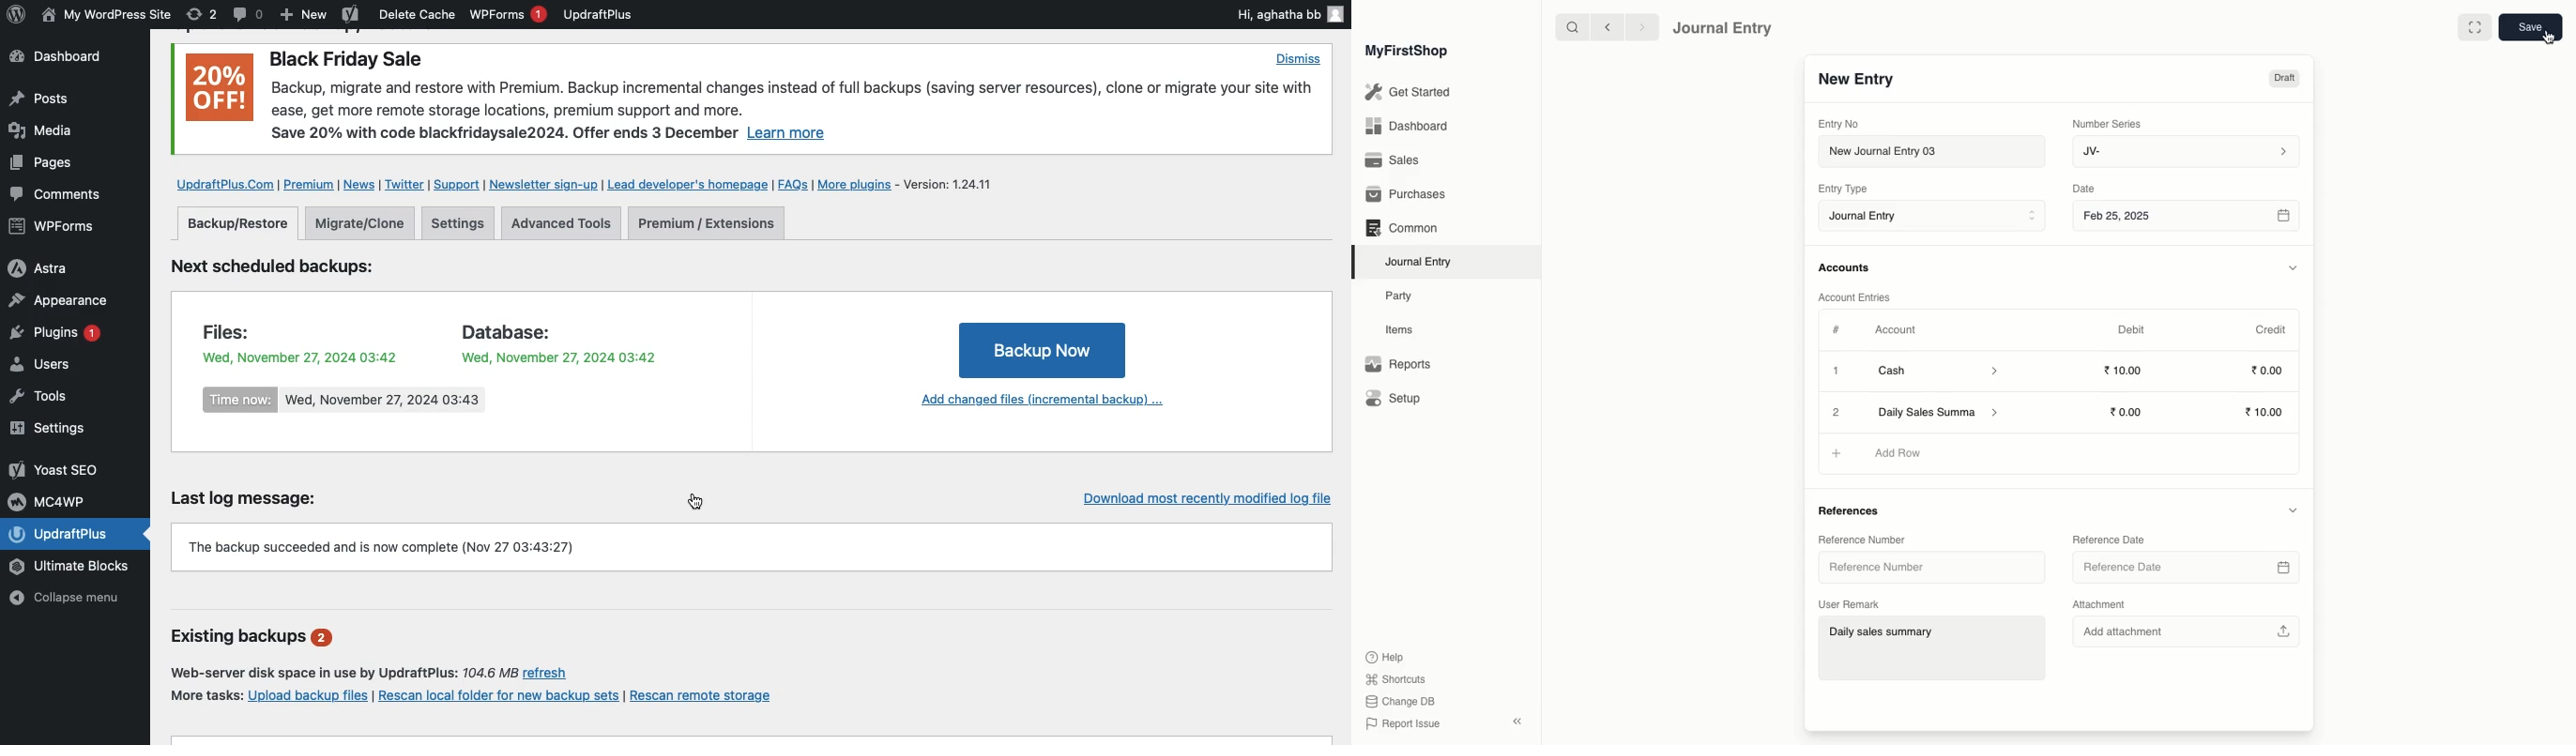 The width and height of the screenshot is (2576, 756). What do you see at coordinates (58, 195) in the screenshot?
I see `Comments` at bounding box center [58, 195].